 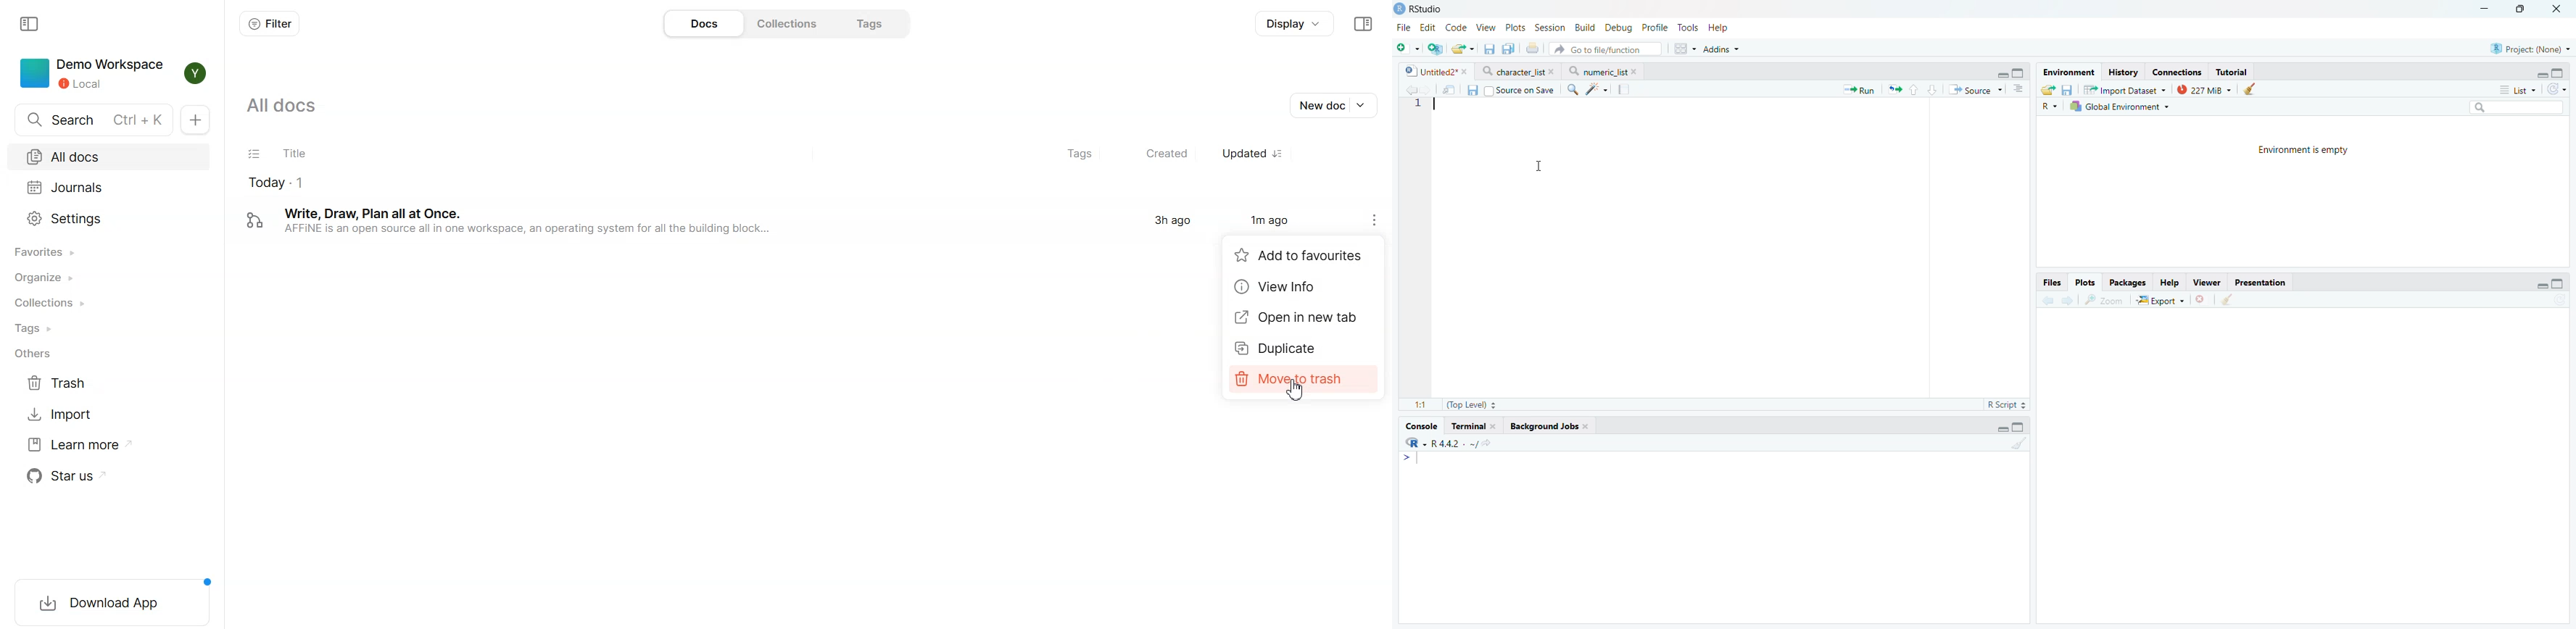 I want to click on Addins, so click(x=1722, y=49).